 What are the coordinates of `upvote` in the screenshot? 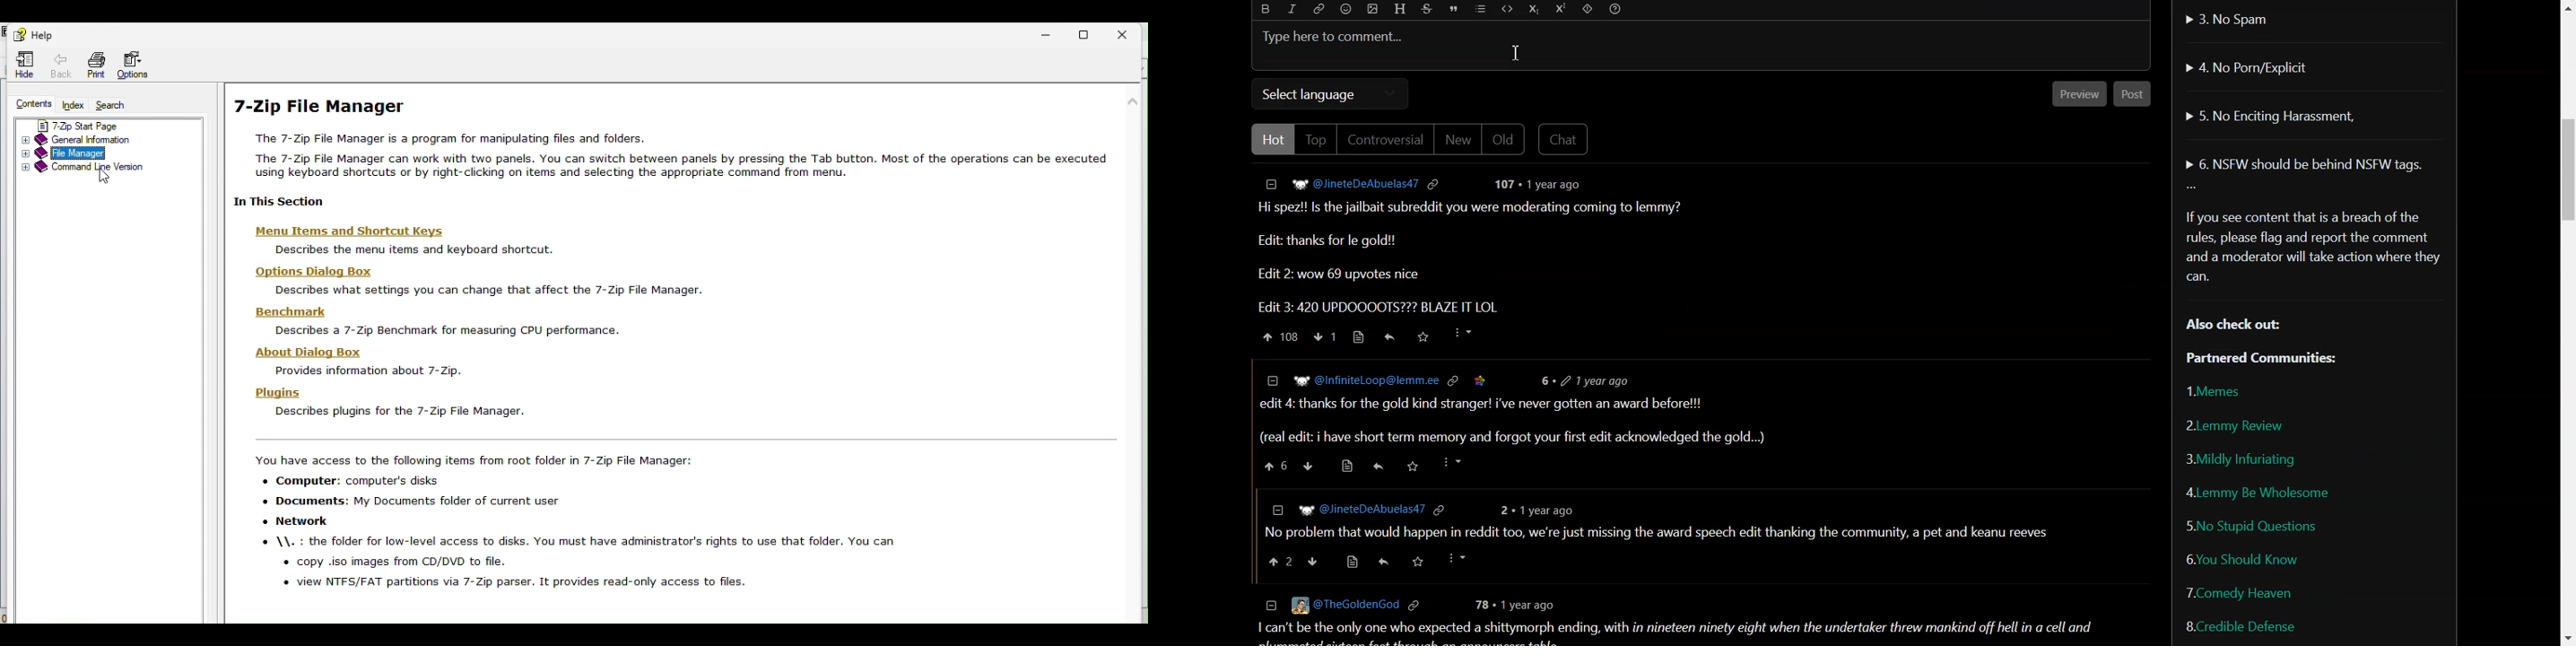 It's located at (1275, 465).